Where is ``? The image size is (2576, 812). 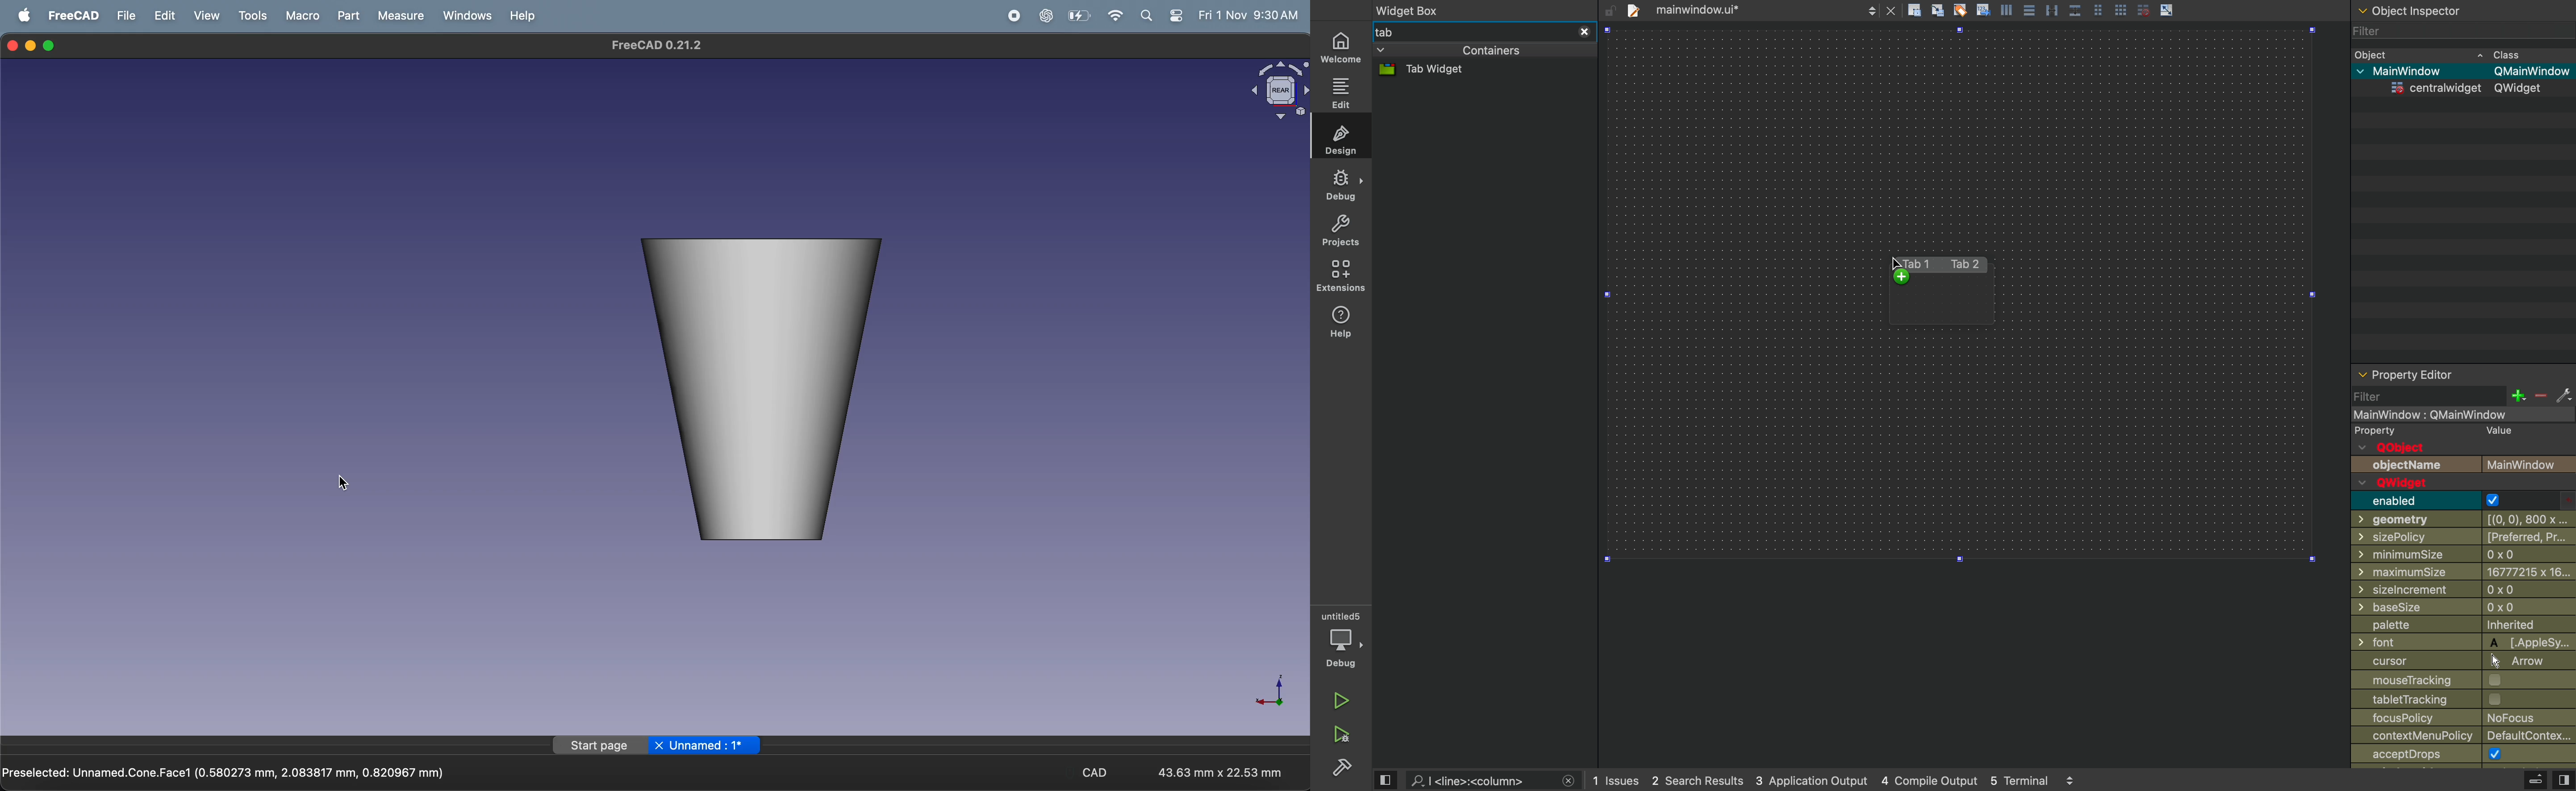  is located at coordinates (2461, 591).